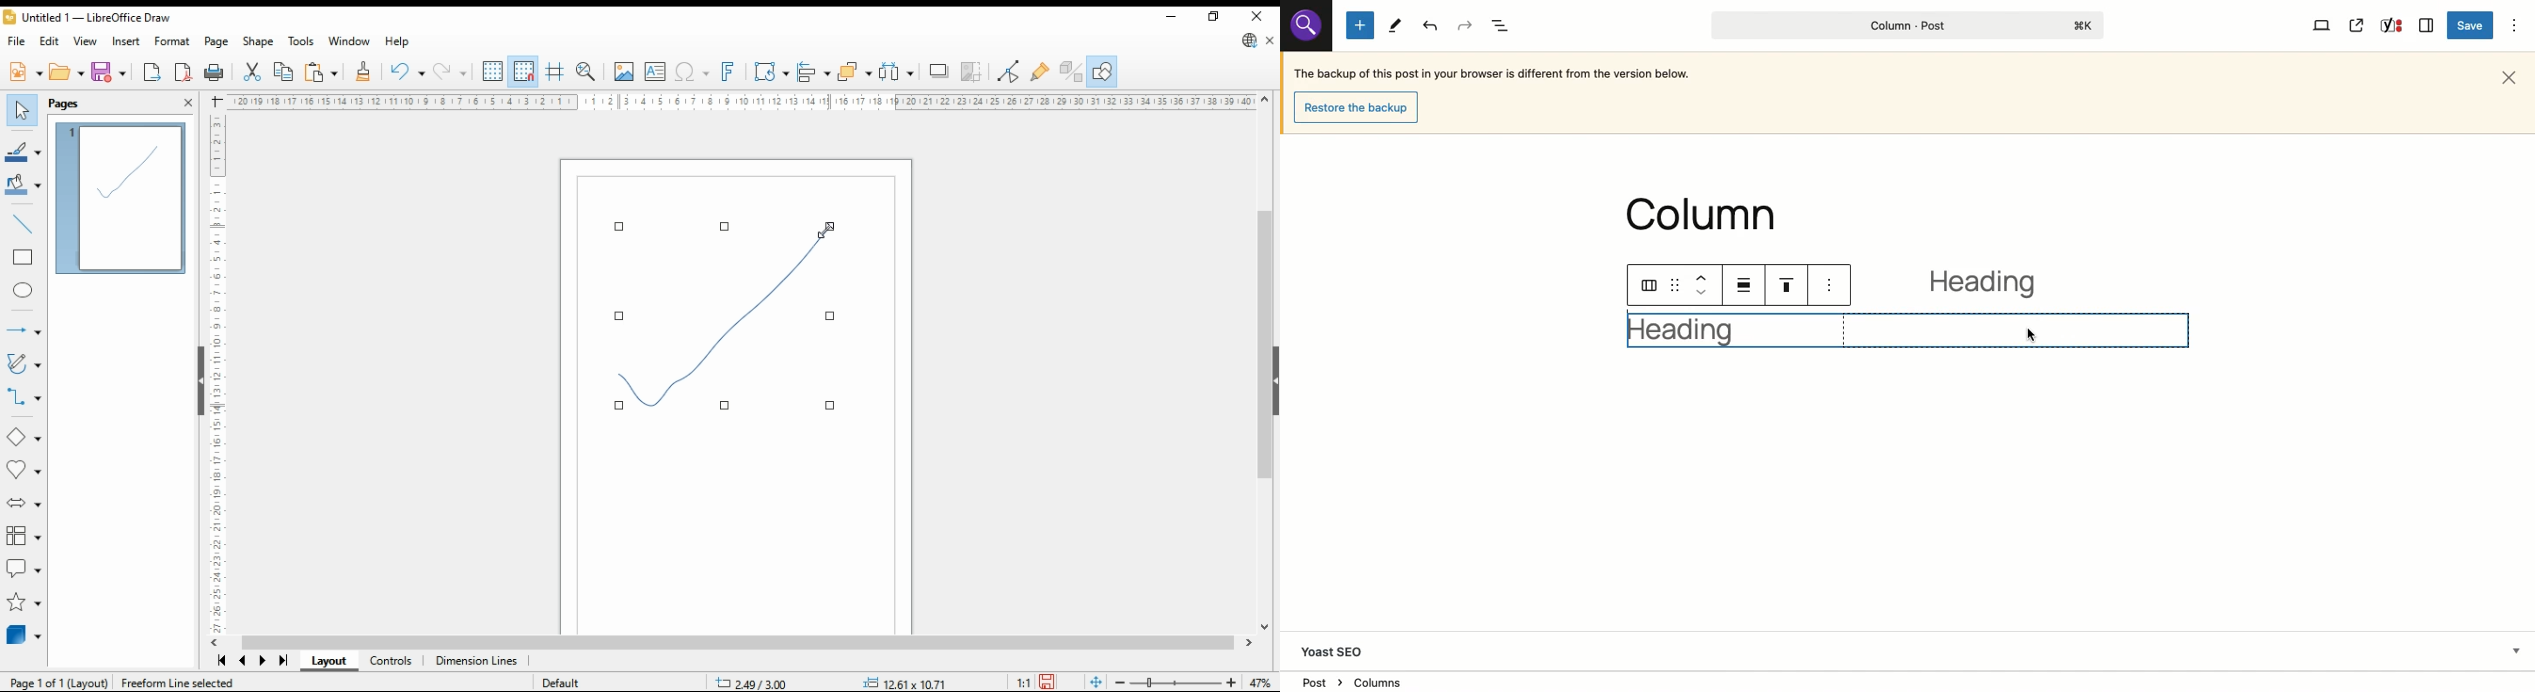 This screenshot has height=700, width=2548. I want to click on helplines when moving, so click(556, 72).